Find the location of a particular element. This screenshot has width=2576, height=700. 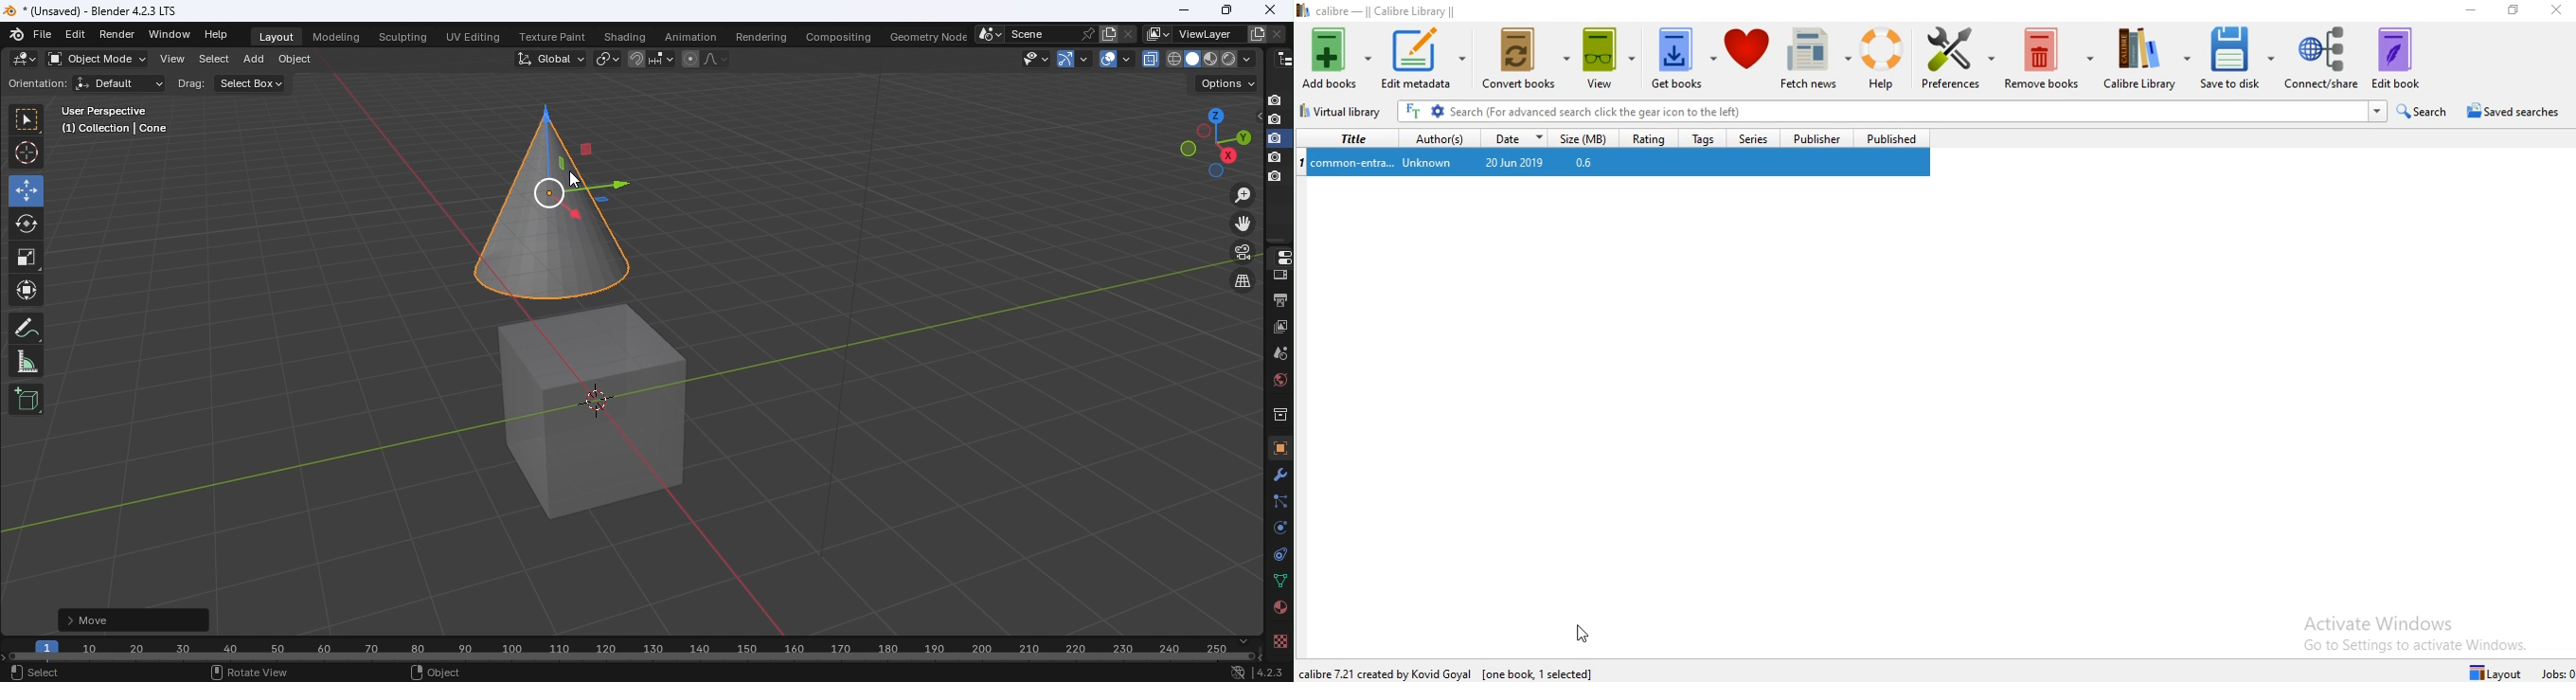

Index No. is located at coordinates (1302, 160).